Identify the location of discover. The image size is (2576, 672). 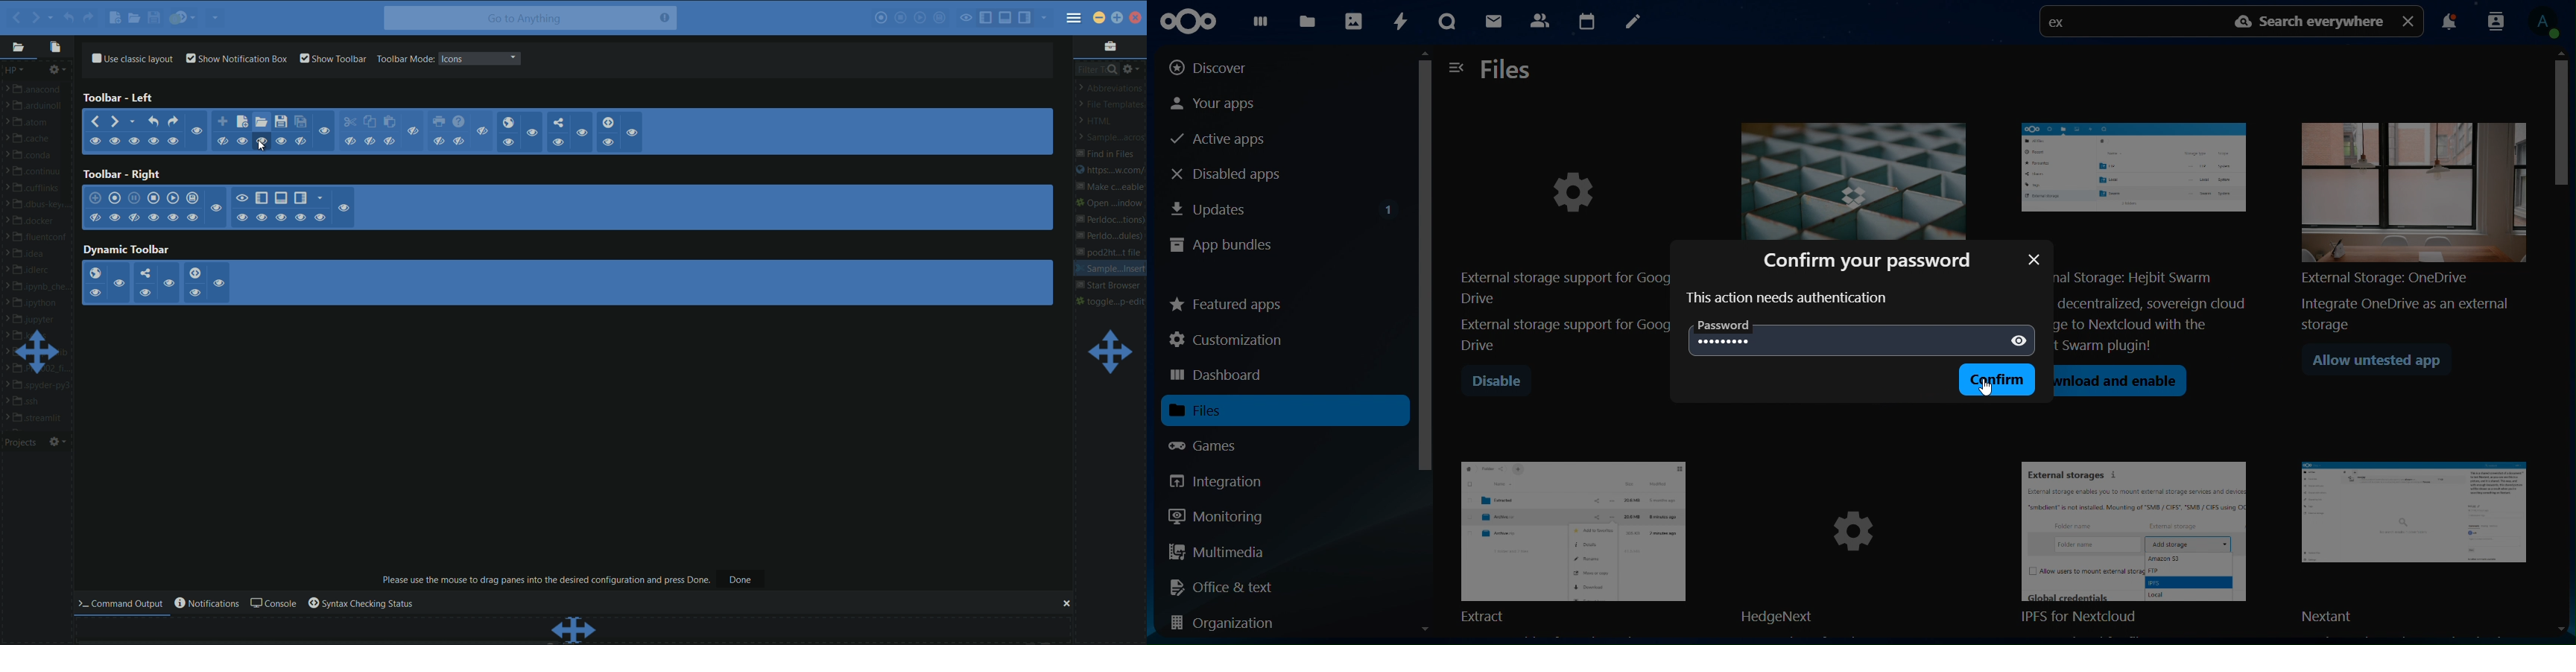
(1220, 68).